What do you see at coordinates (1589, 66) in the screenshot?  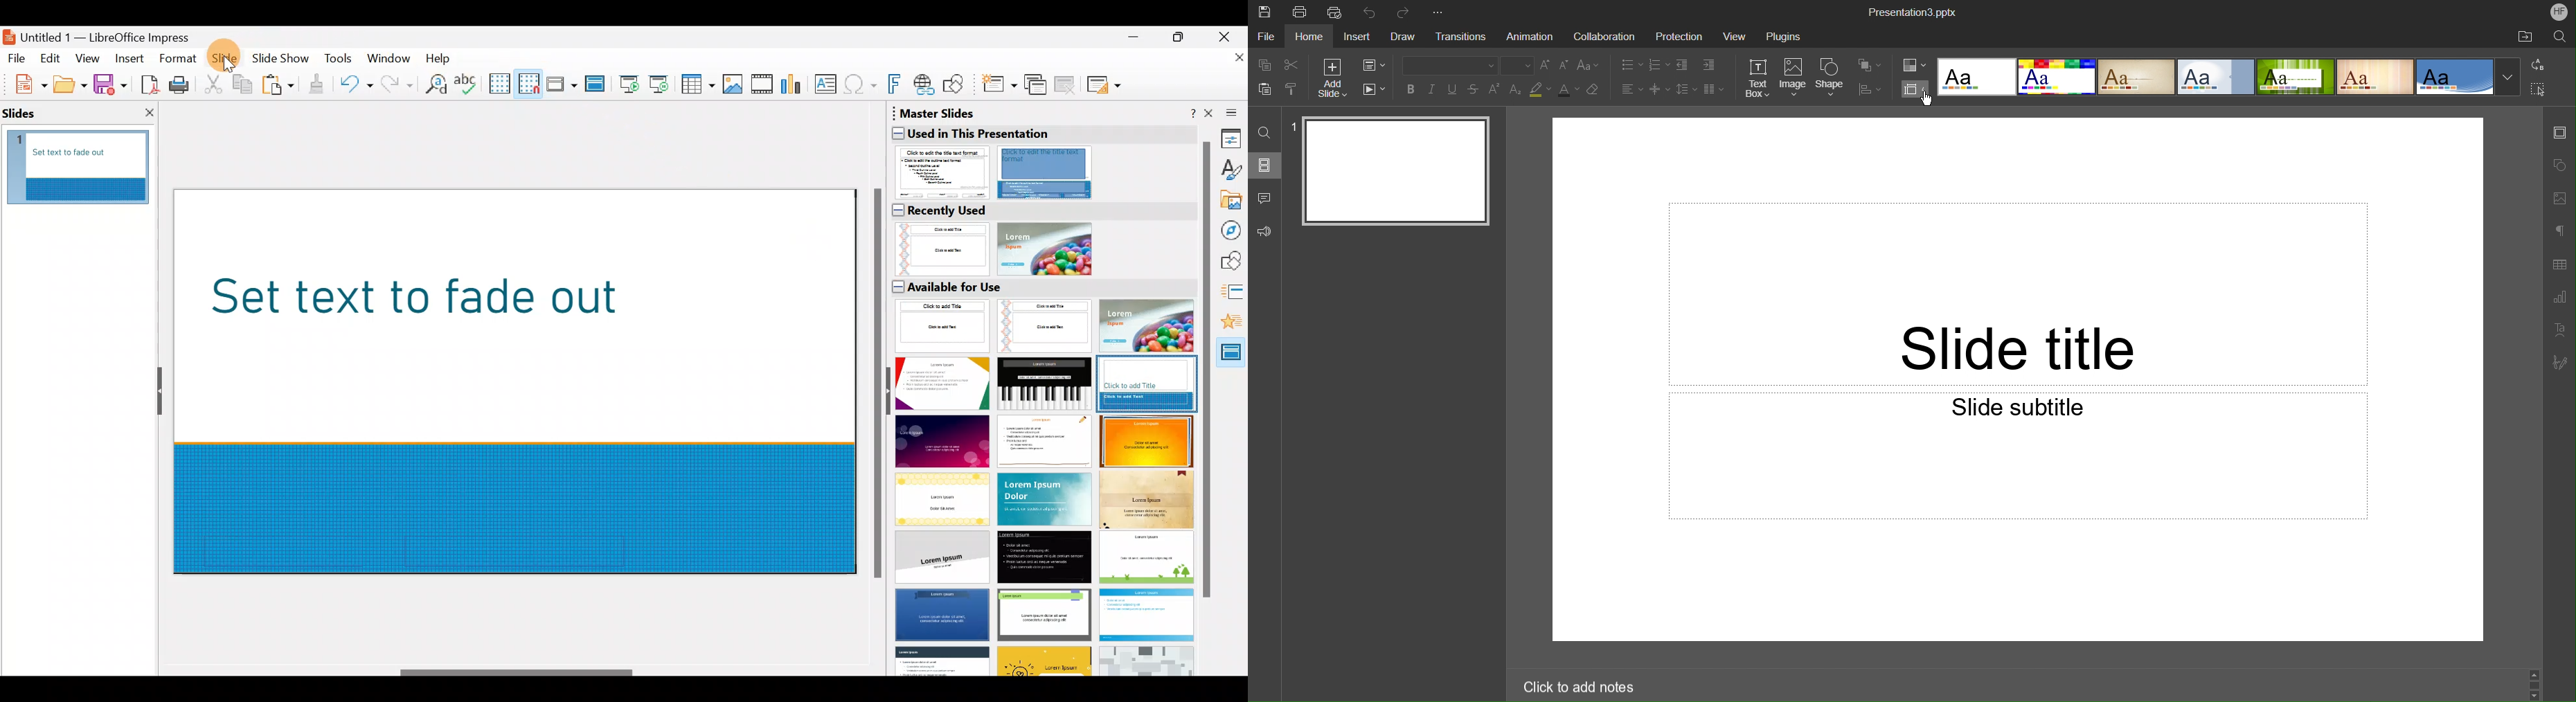 I see `Text Case` at bounding box center [1589, 66].